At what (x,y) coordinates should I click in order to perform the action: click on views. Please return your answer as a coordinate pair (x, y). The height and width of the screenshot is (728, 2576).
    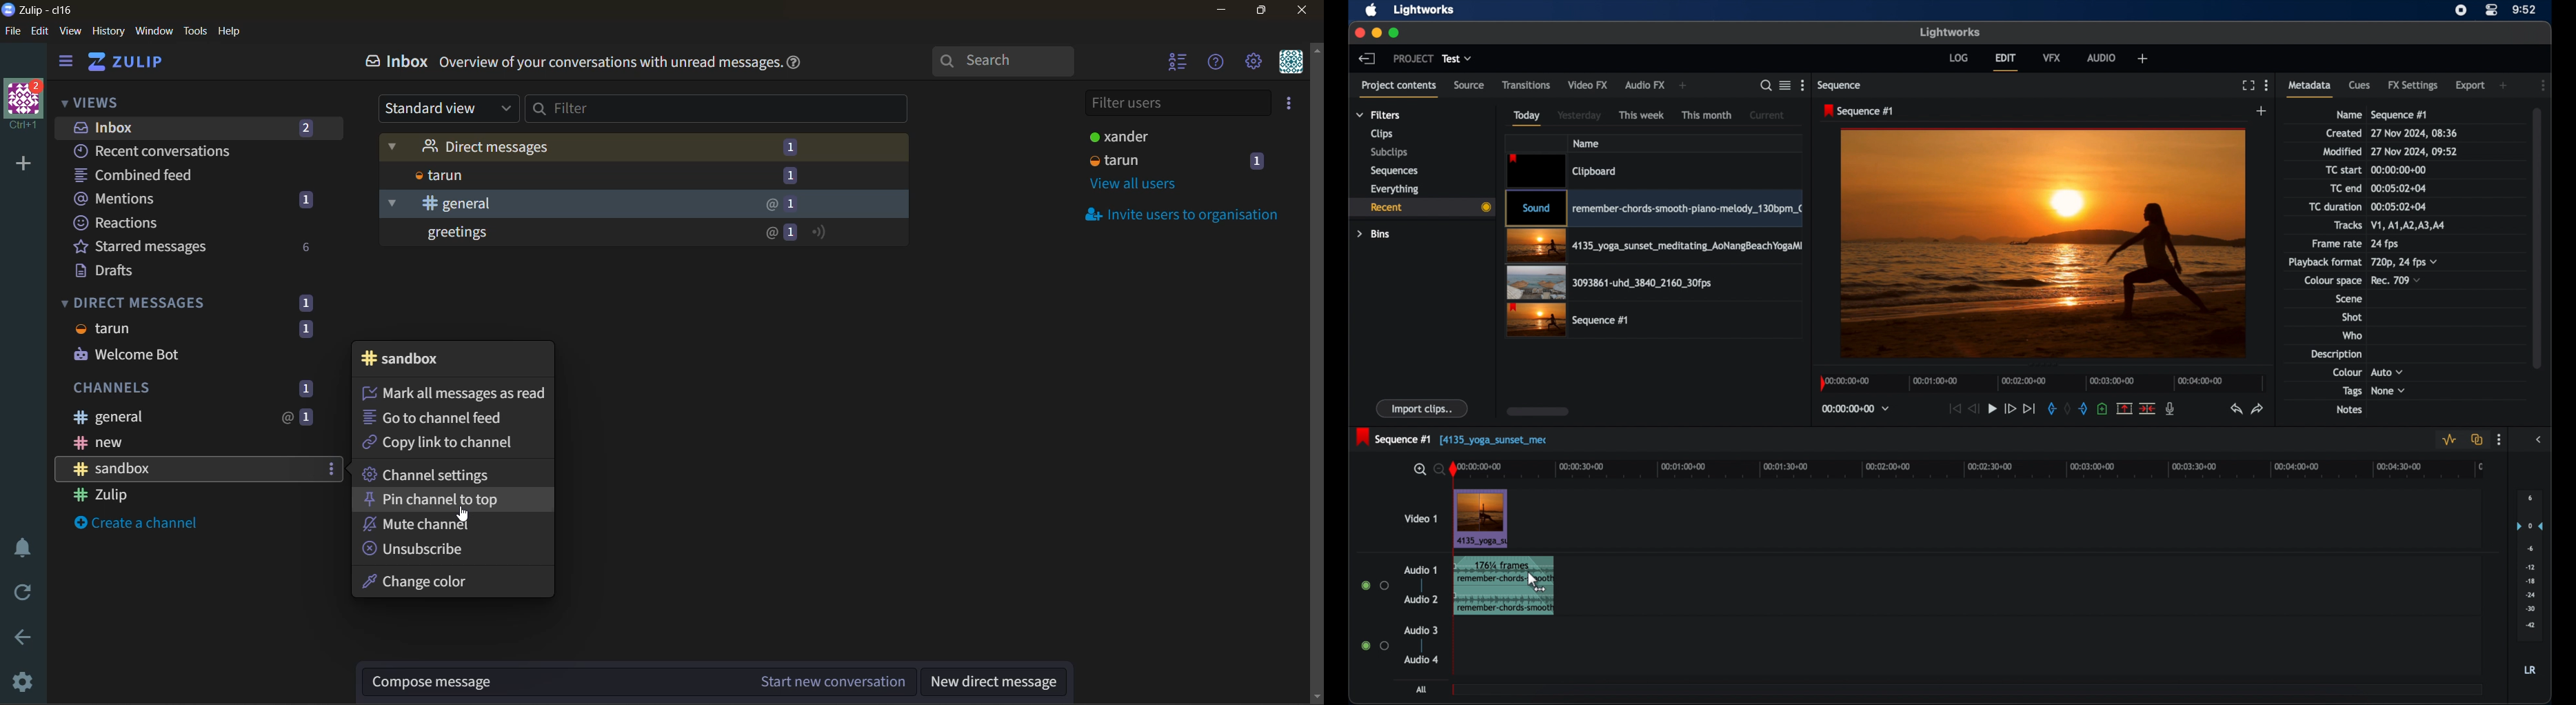
    Looking at the image, I should click on (92, 102).